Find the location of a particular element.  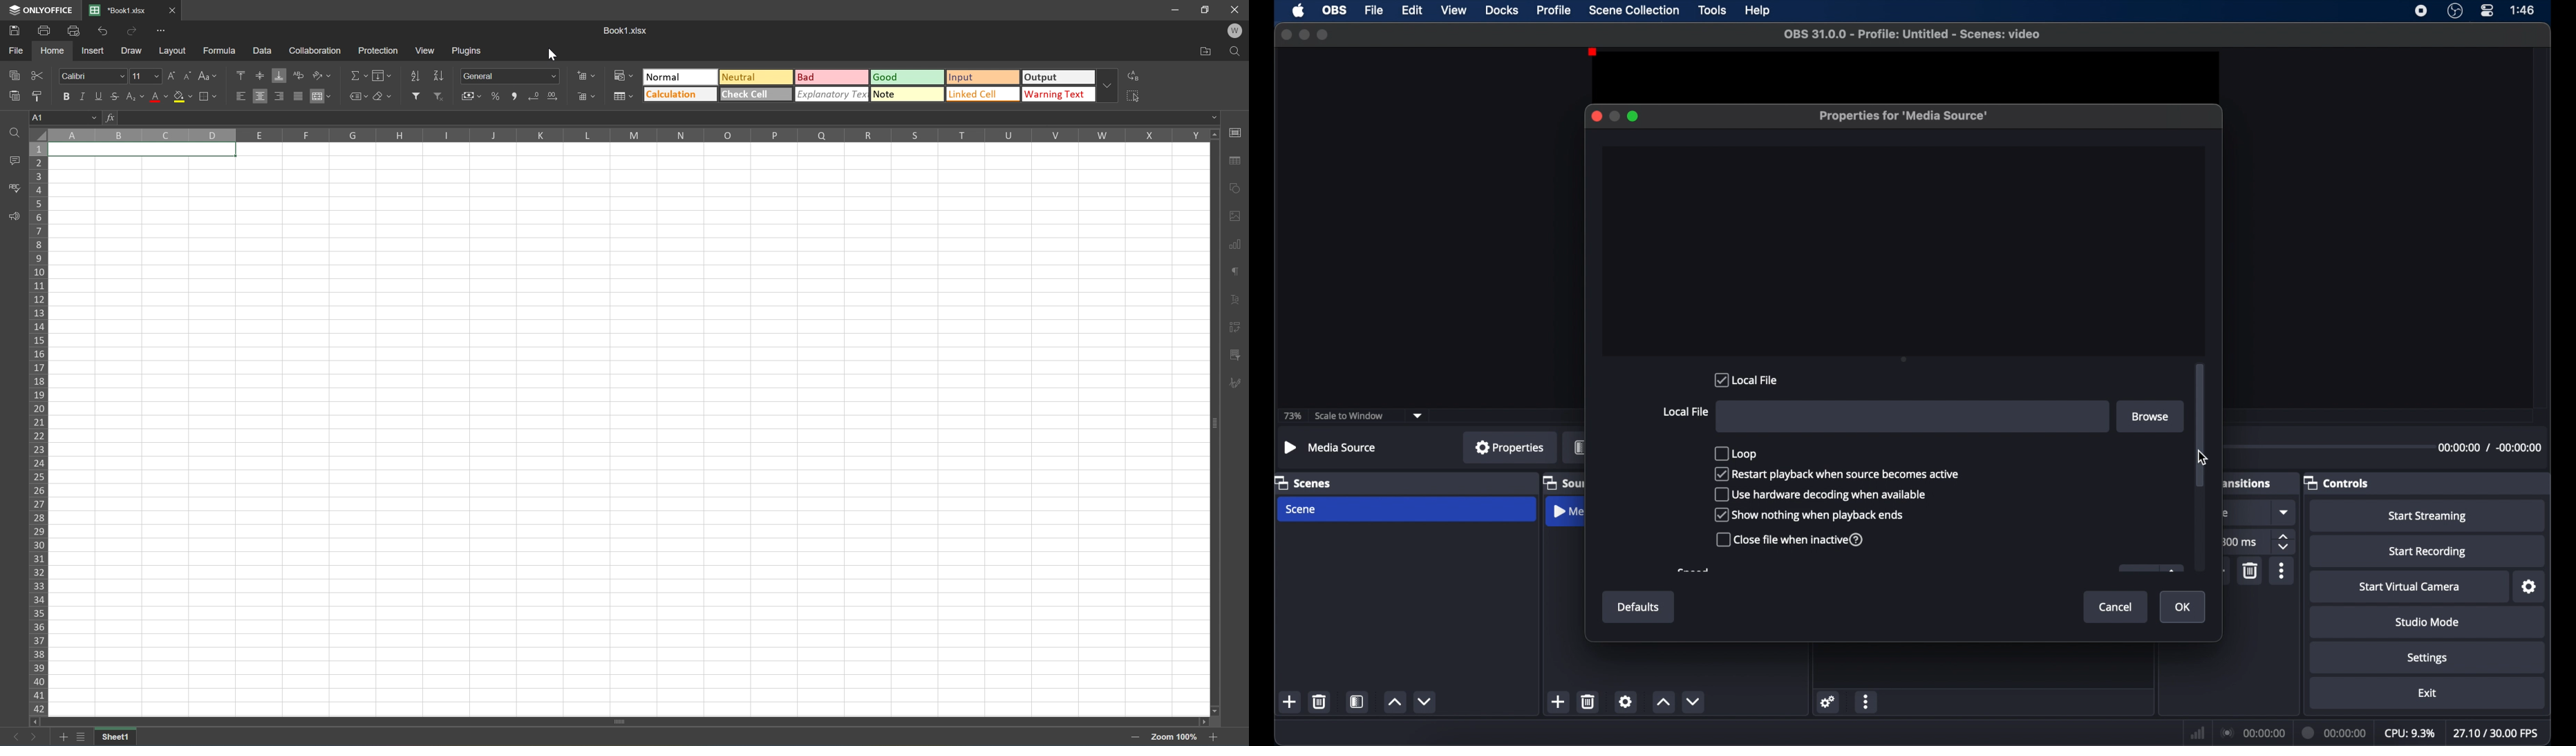

delete is located at coordinates (1320, 701).